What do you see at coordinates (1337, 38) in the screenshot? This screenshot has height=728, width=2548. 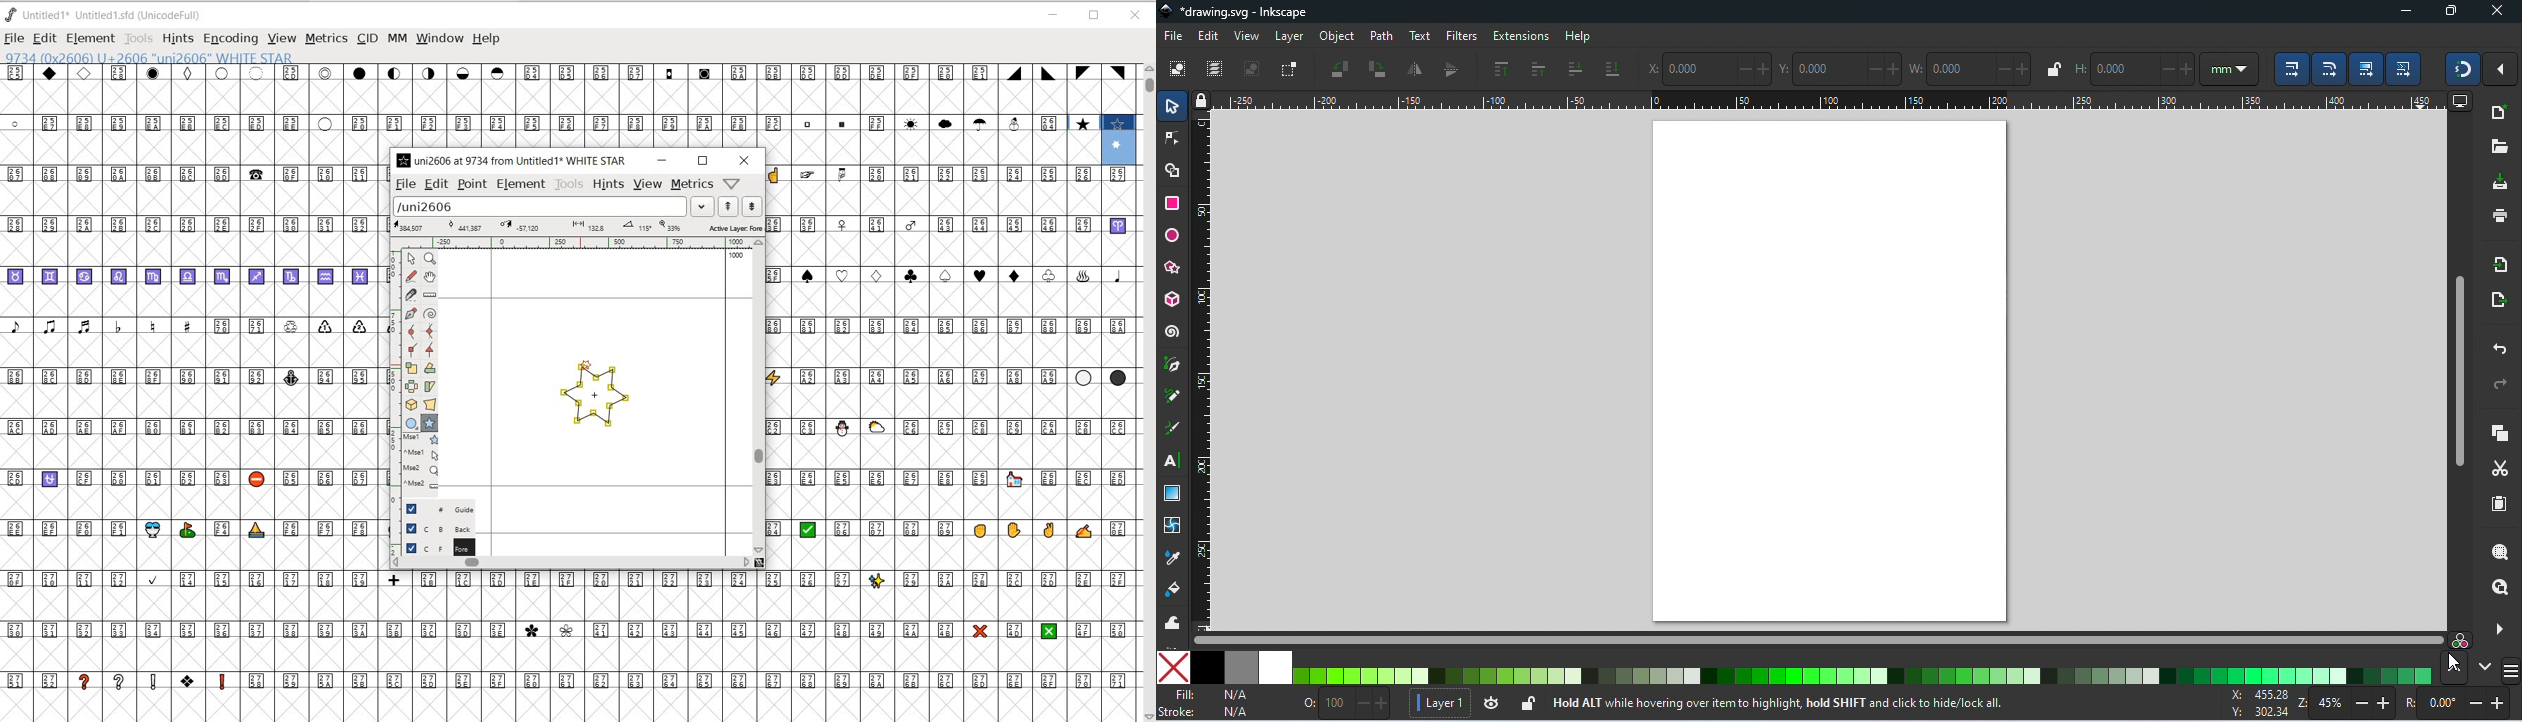 I see `object` at bounding box center [1337, 38].